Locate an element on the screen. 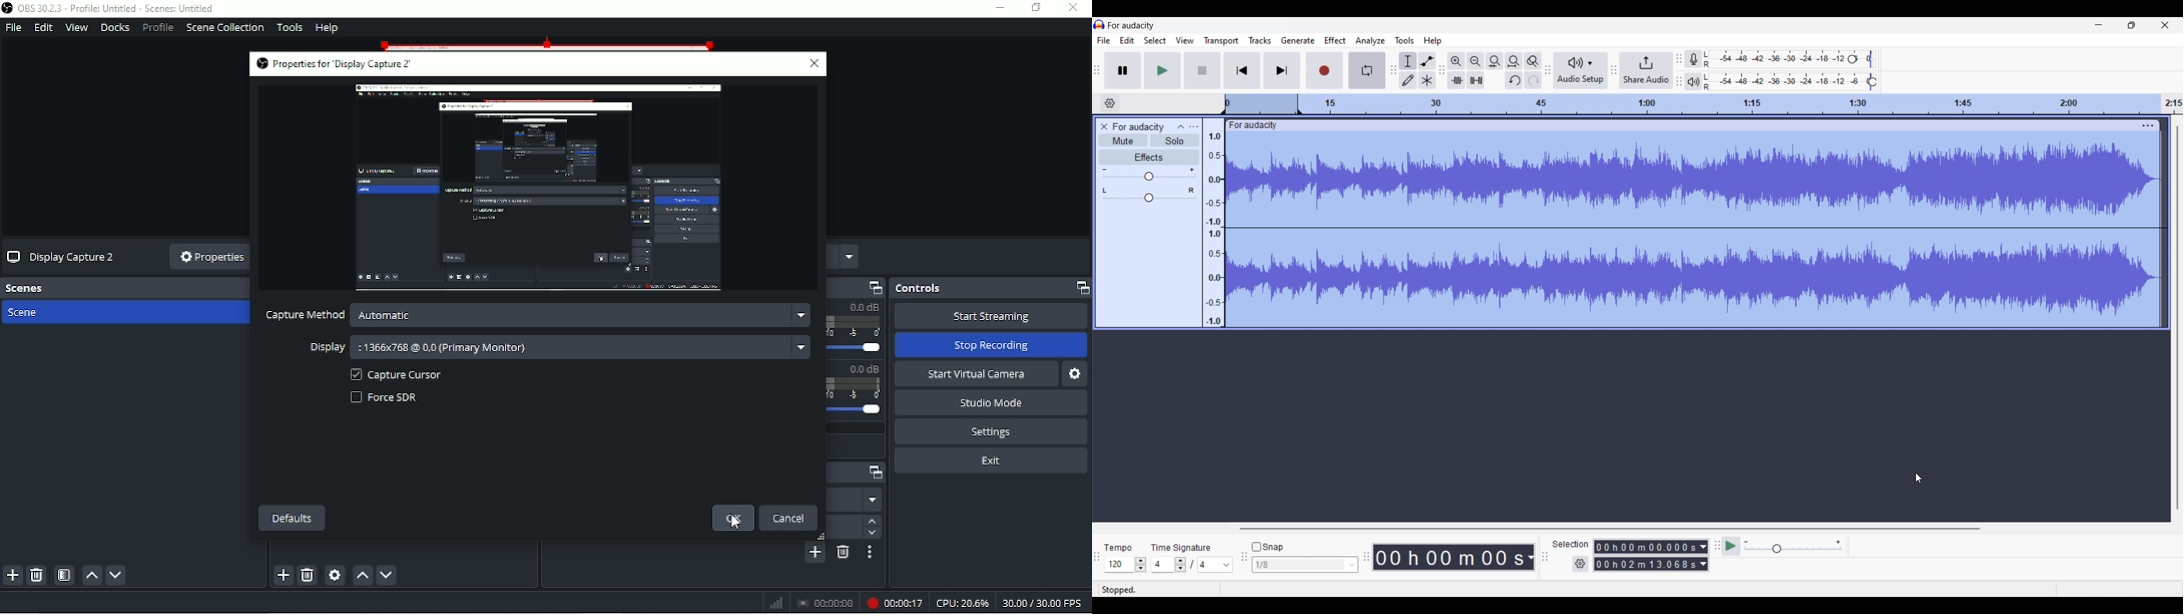 The width and height of the screenshot is (2184, 616). Scenes is located at coordinates (126, 288).